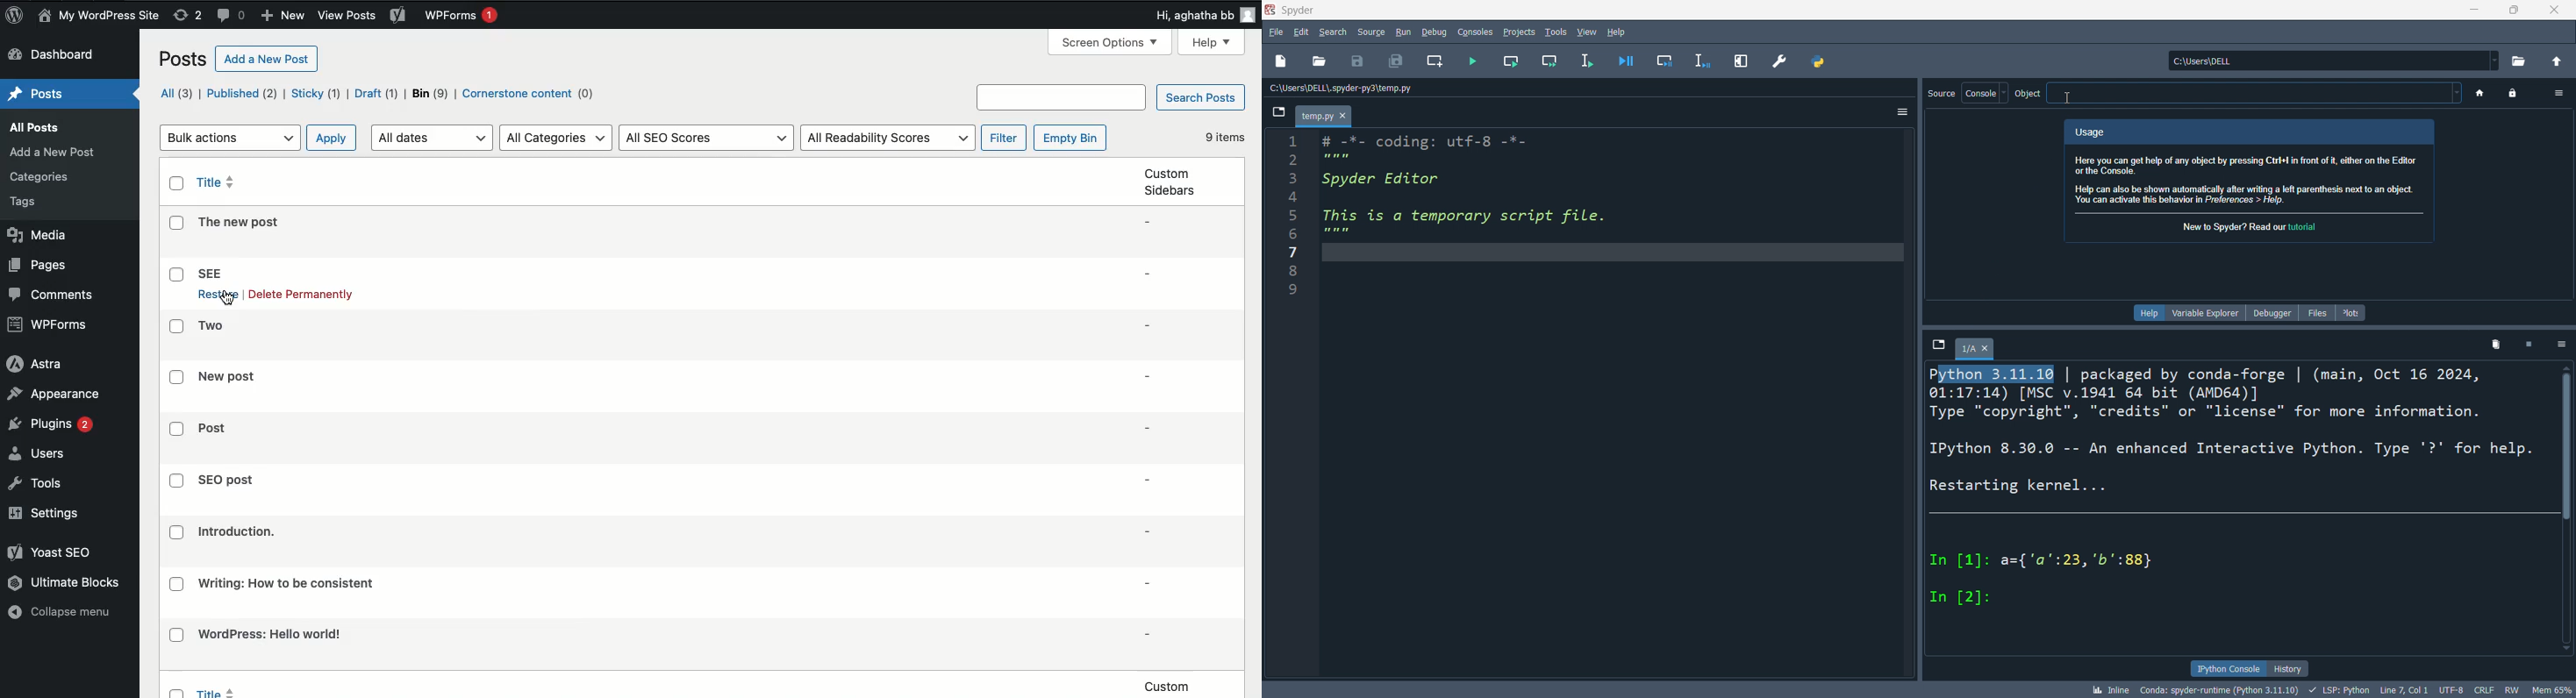 The height and width of the screenshot is (700, 2576). Describe the element at coordinates (2555, 690) in the screenshot. I see `mem 65%` at that location.